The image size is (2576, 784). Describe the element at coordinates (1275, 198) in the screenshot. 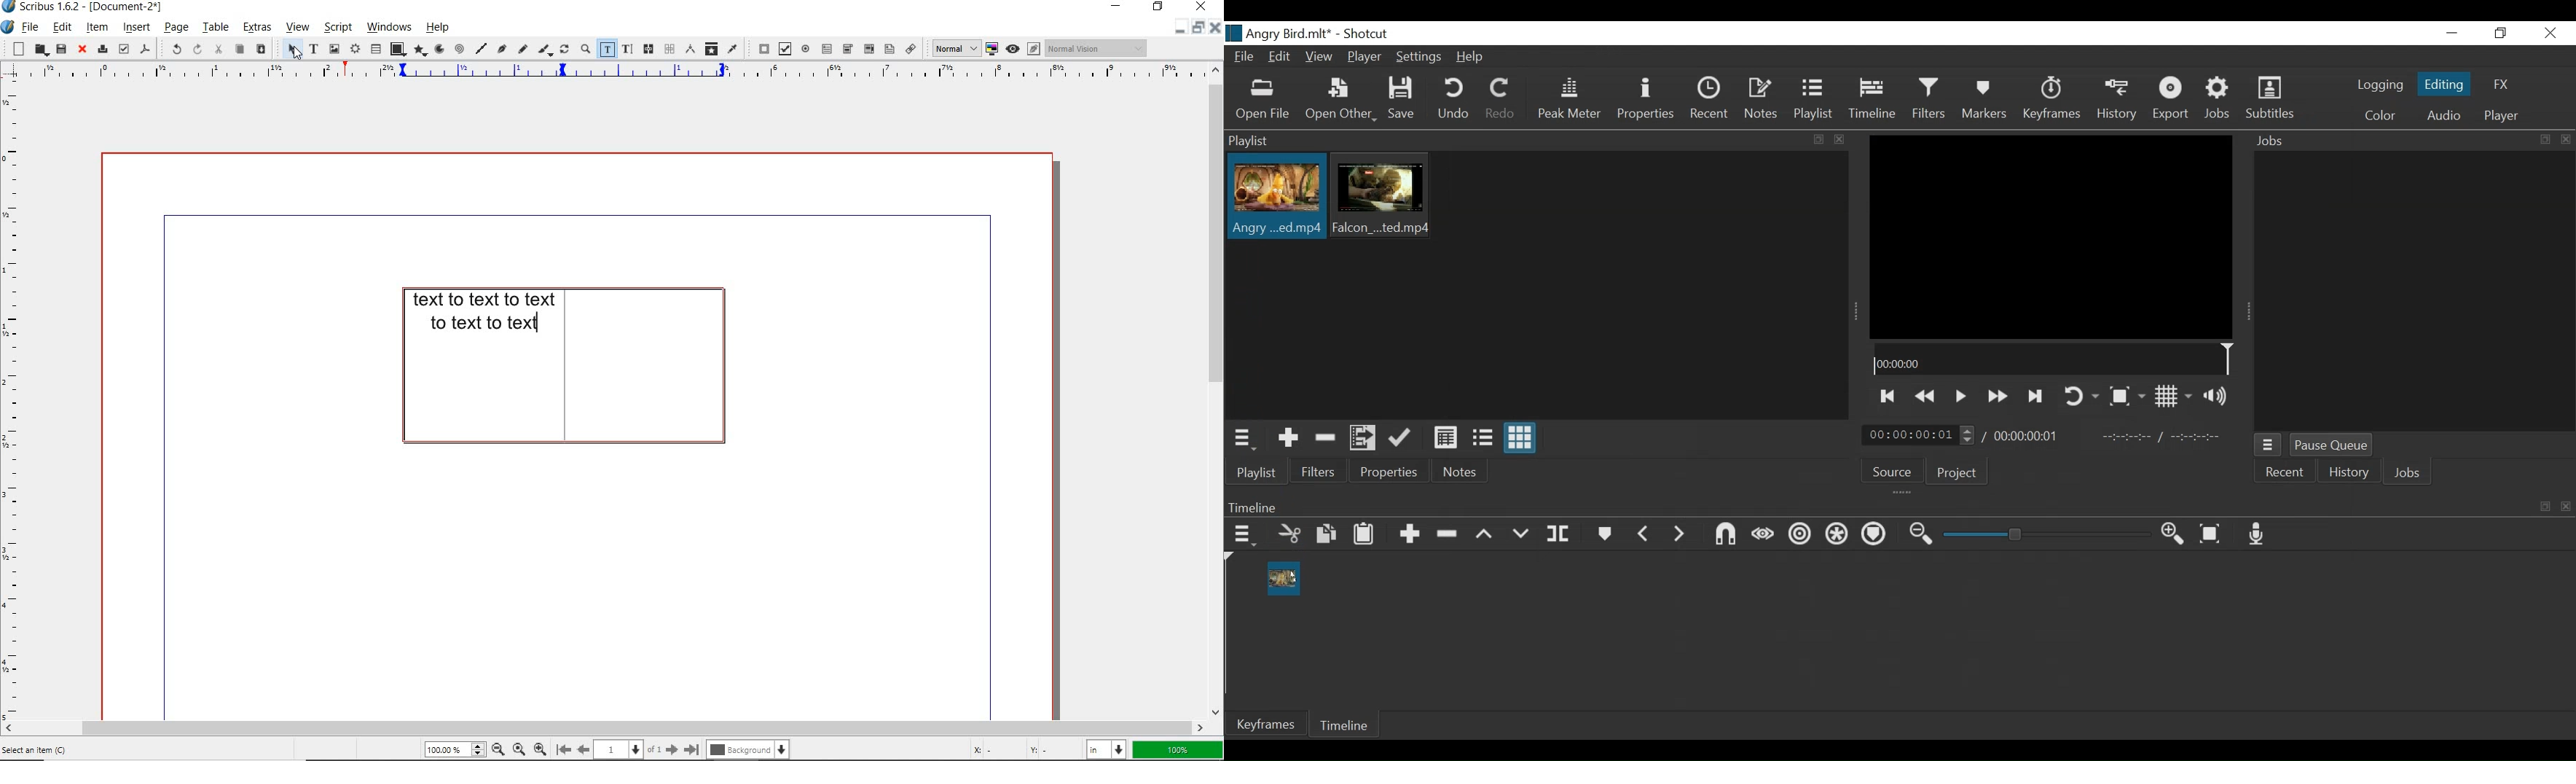

I see `Clip` at that location.